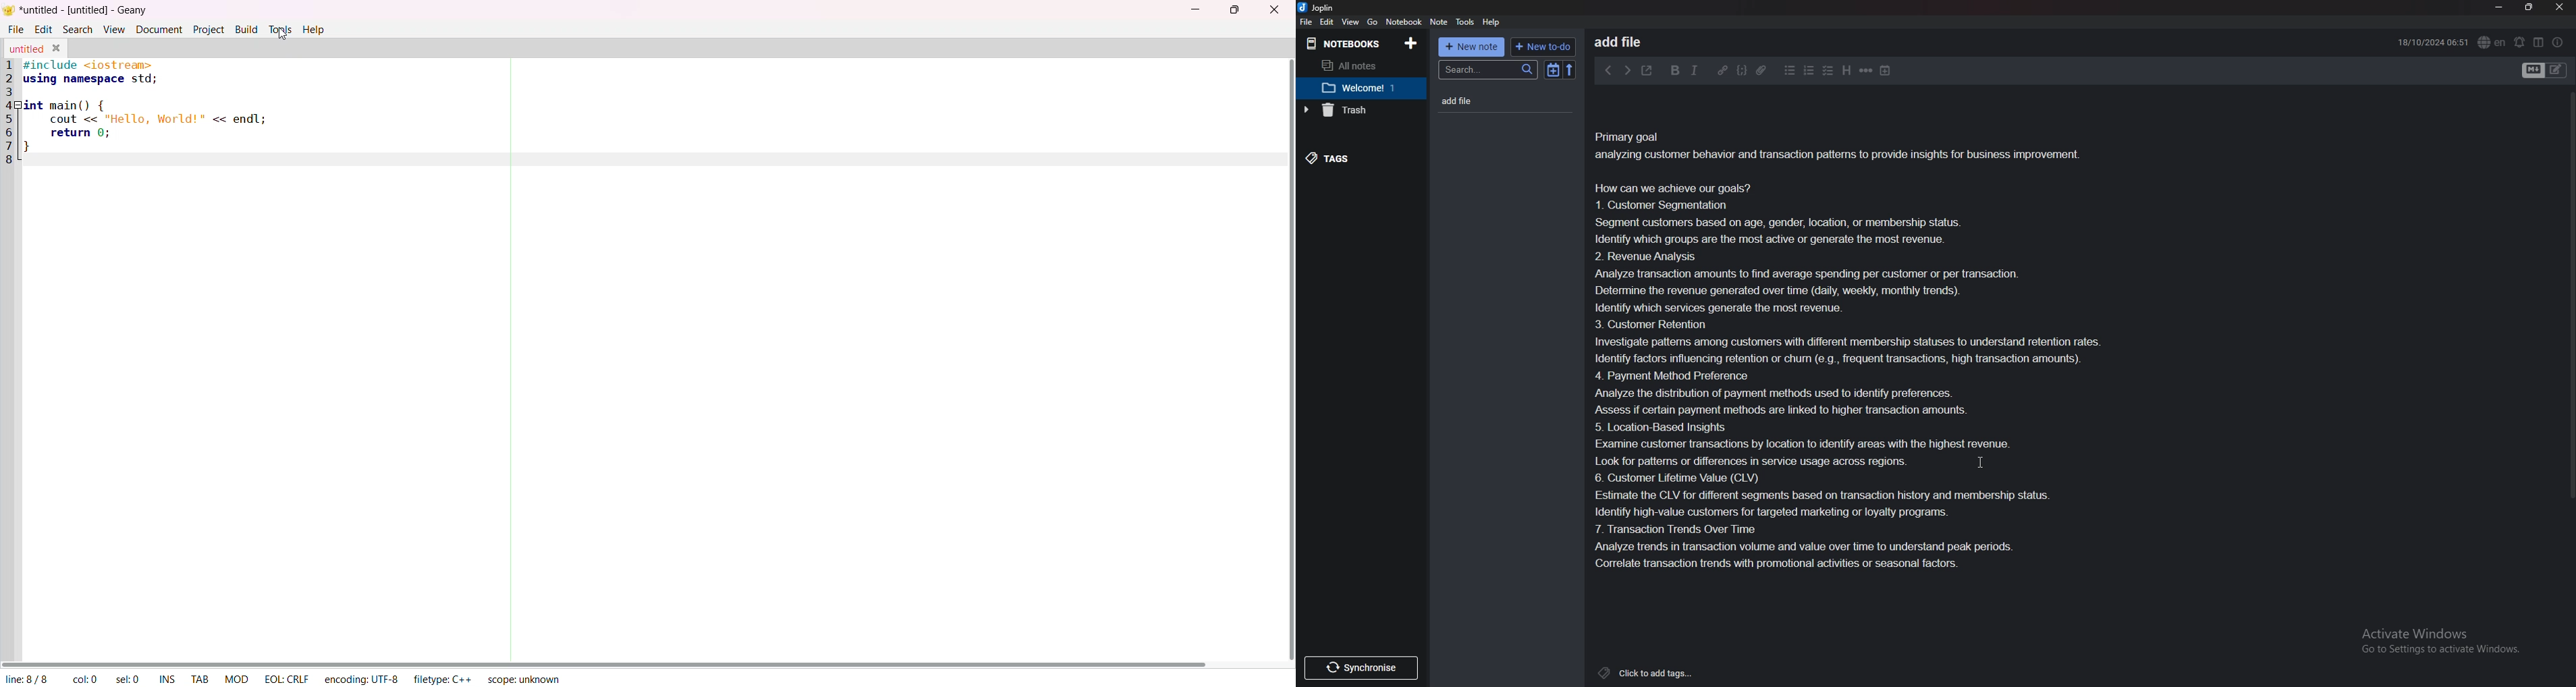 Image resolution: width=2576 pixels, height=700 pixels. I want to click on help, so click(1491, 23).